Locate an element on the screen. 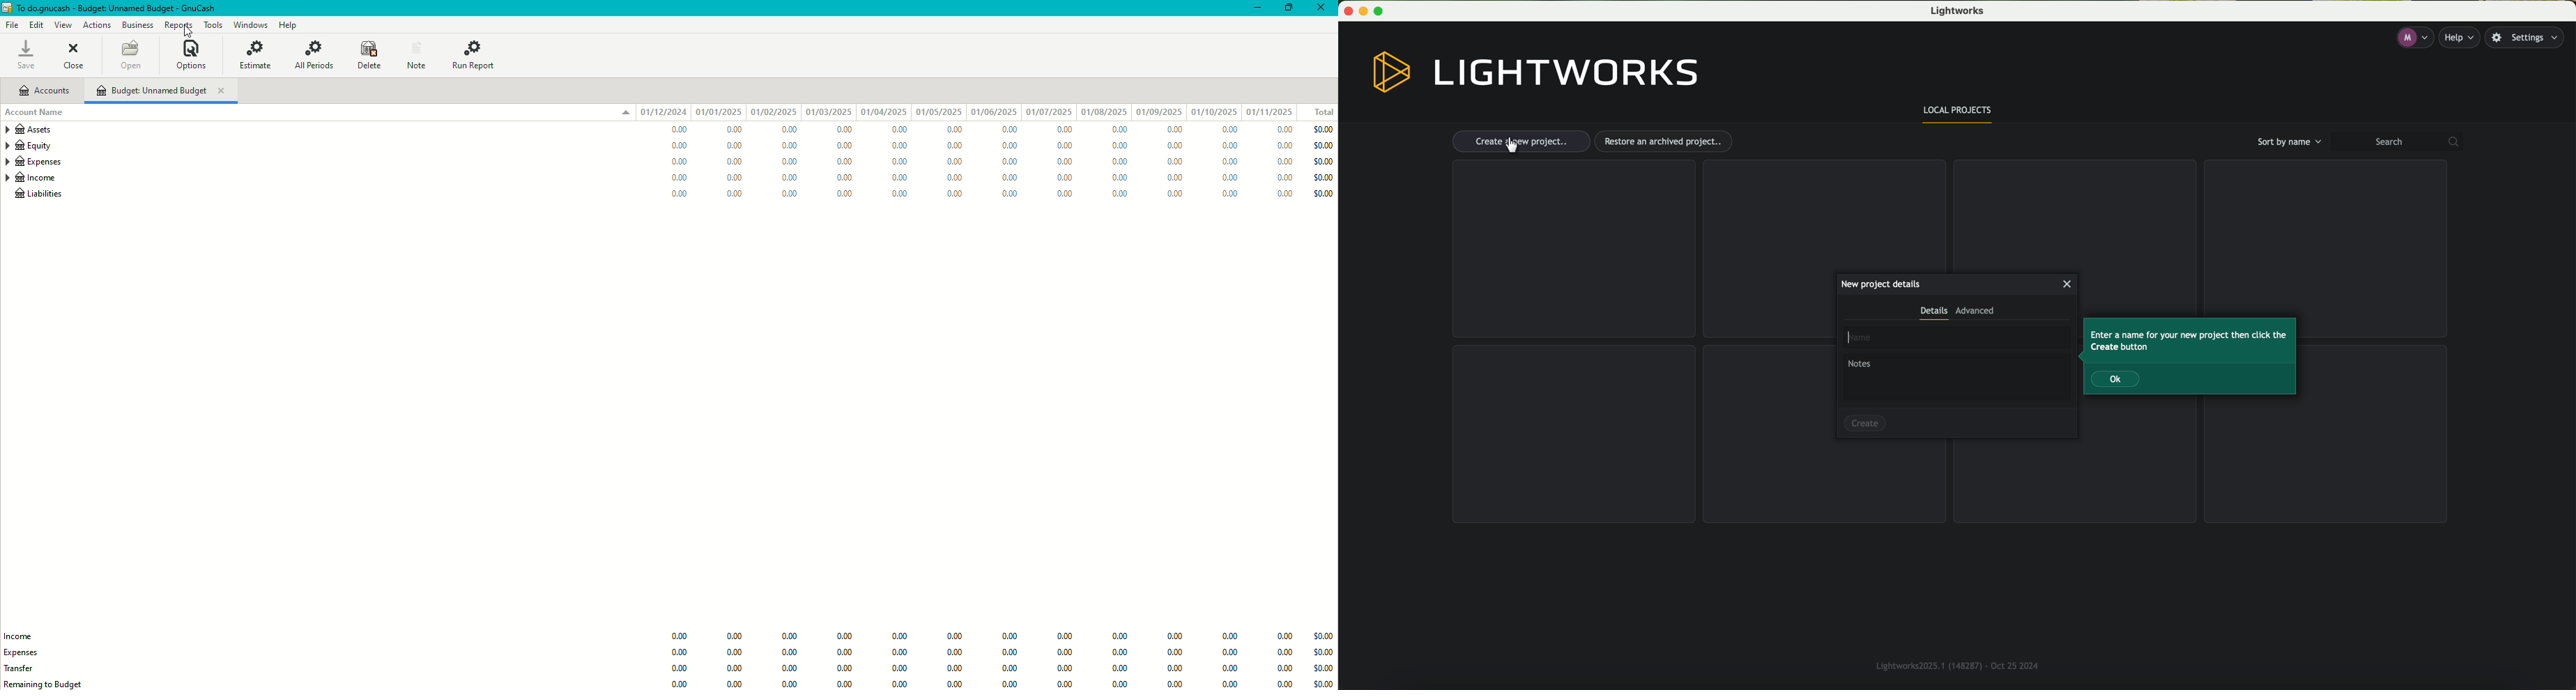  advanced is located at coordinates (1975, 313).